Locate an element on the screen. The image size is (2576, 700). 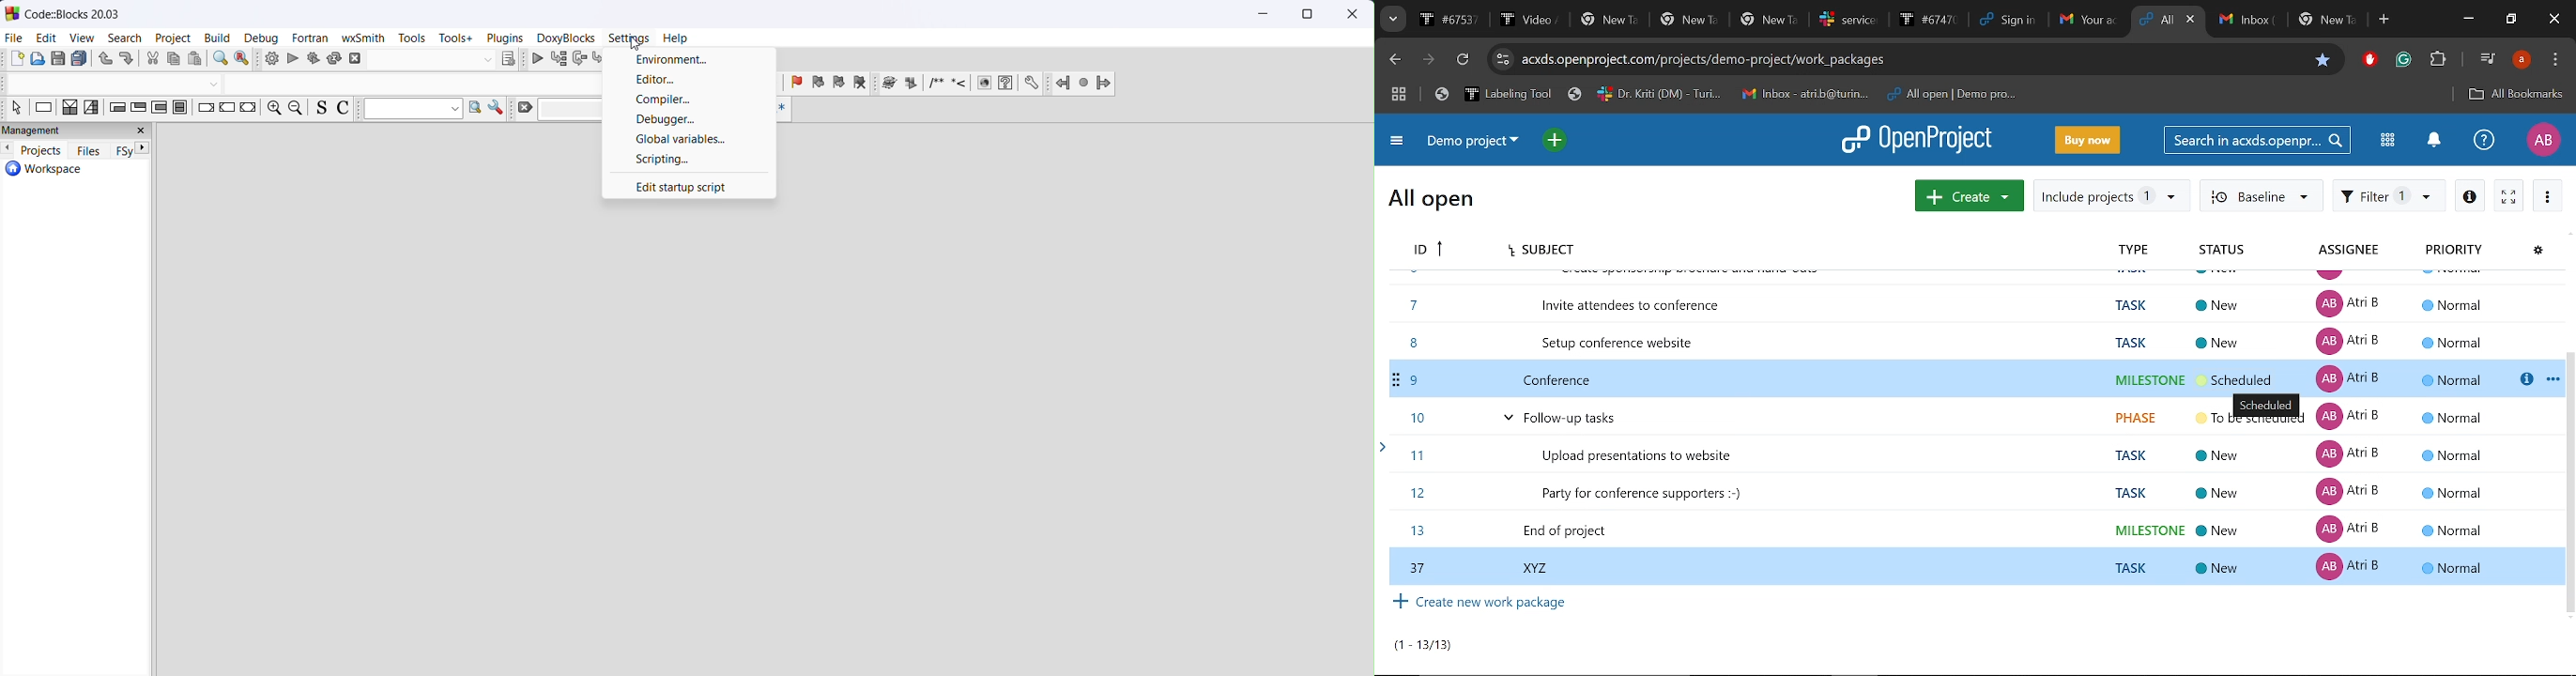
tools is located at coordinates (409, 38).